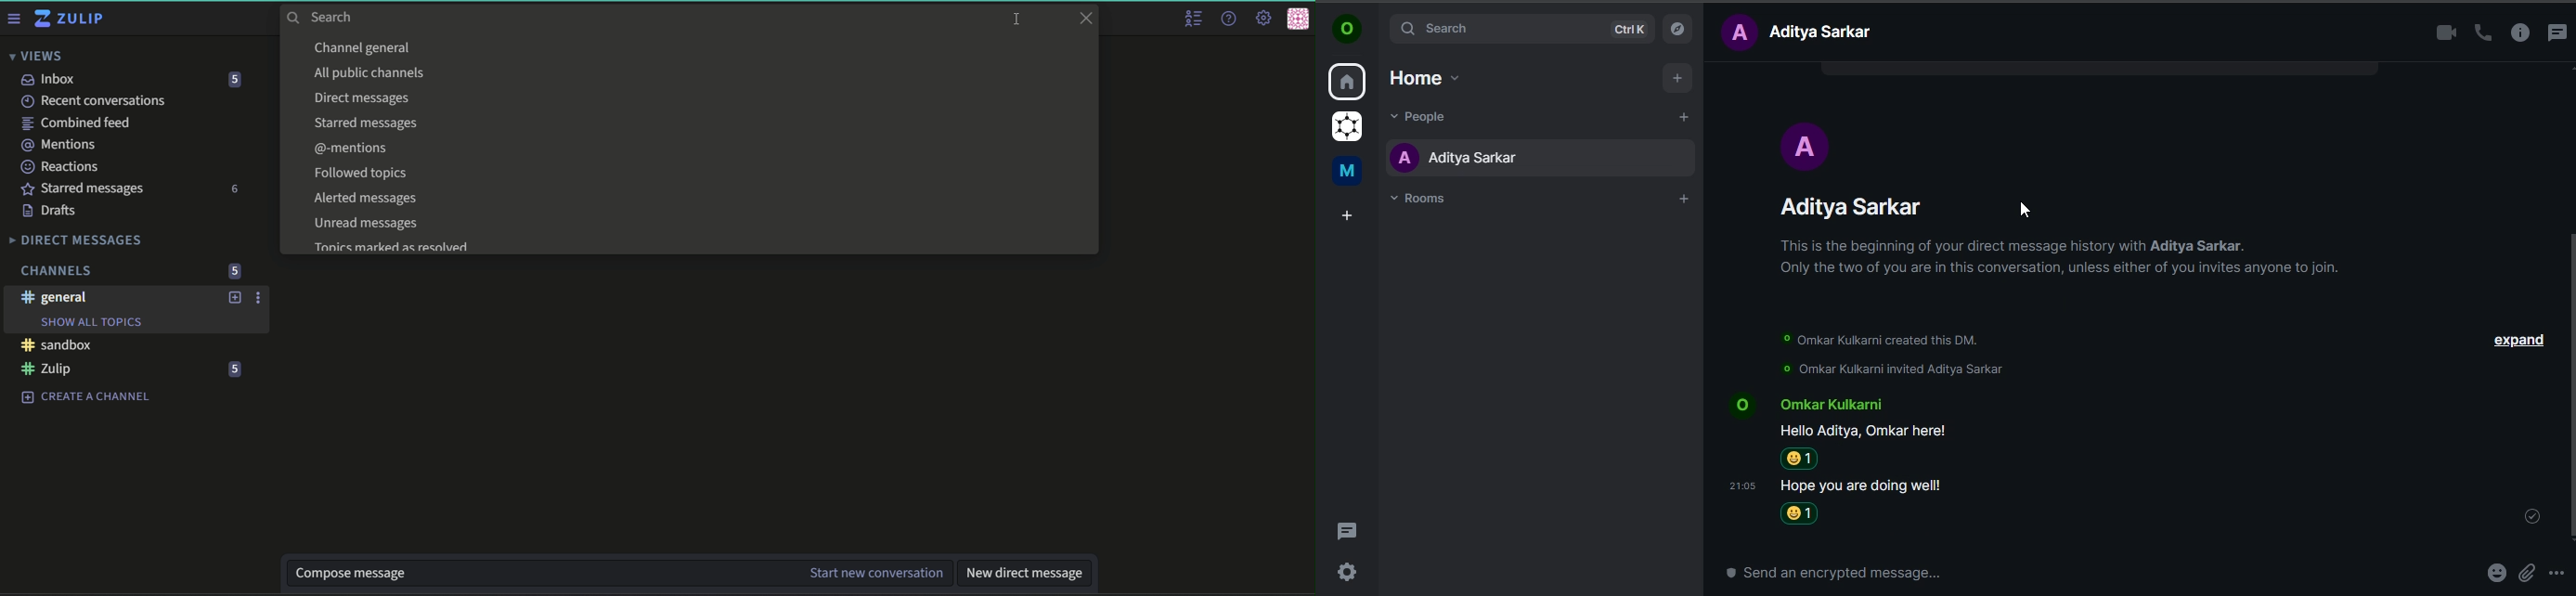  I want to click on voice call, so click(2479, 33).